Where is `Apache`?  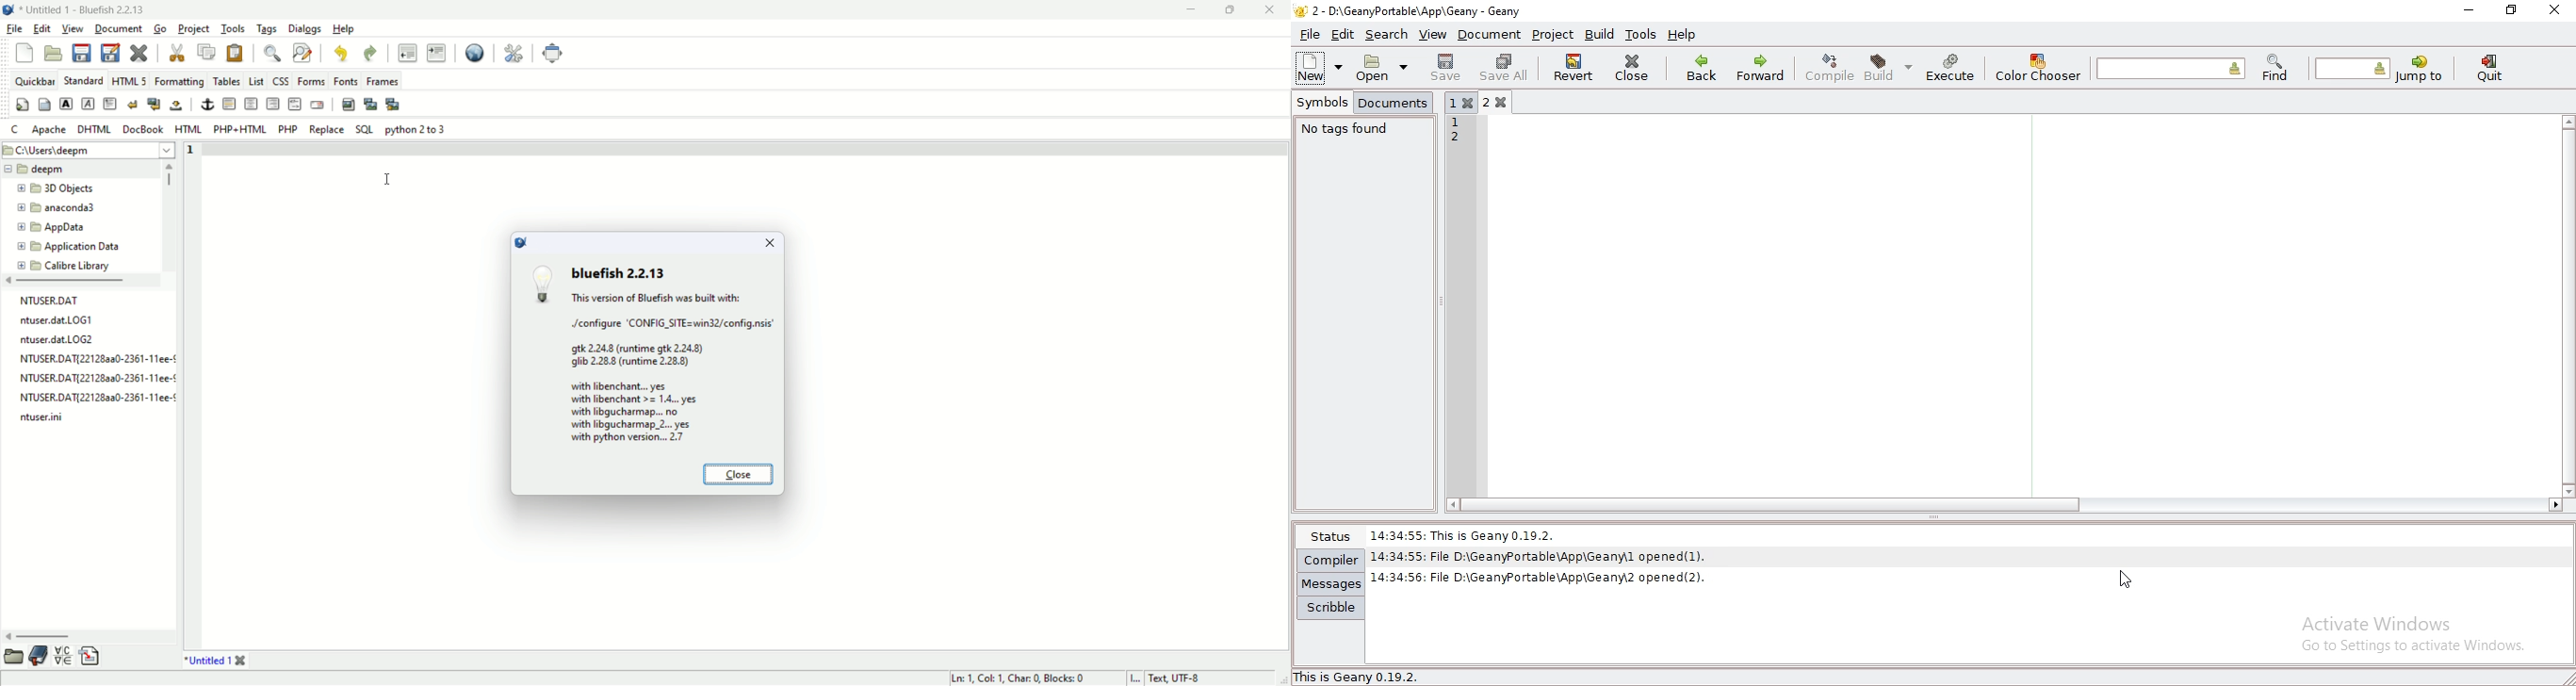 Apache is located at coordinates (50, 130).